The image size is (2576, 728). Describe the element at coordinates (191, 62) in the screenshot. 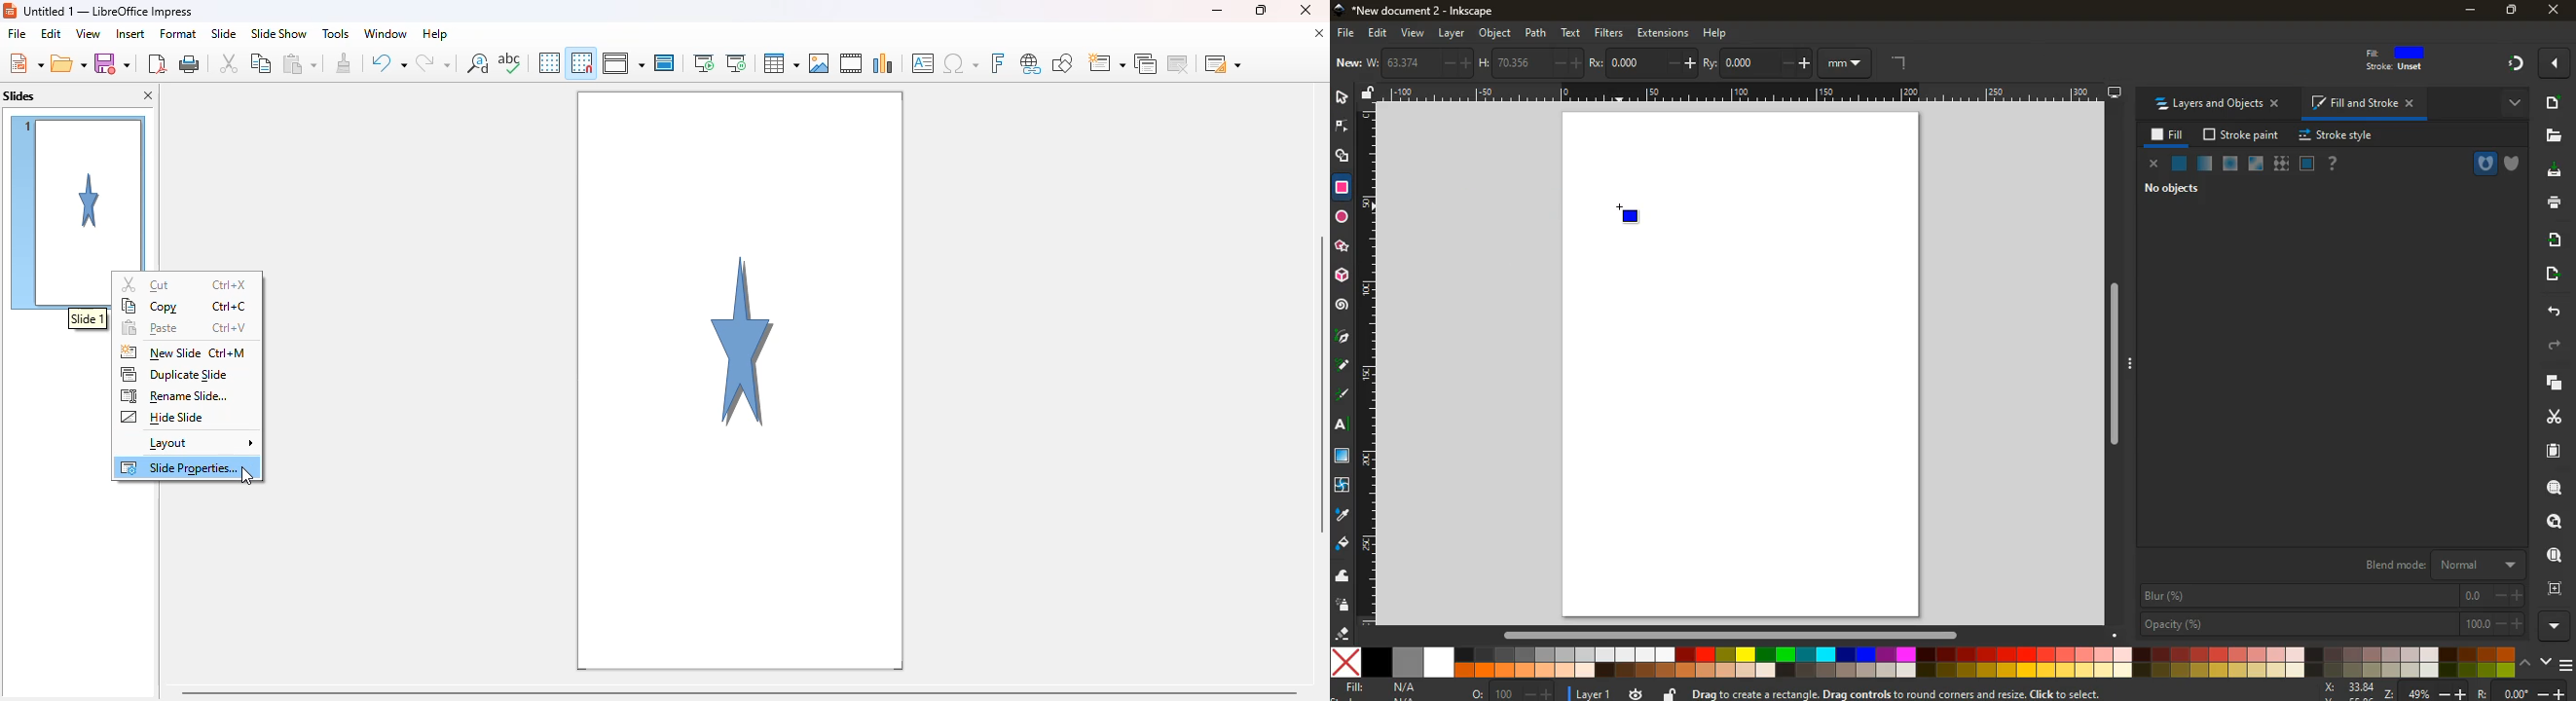

I see `print` at that location.